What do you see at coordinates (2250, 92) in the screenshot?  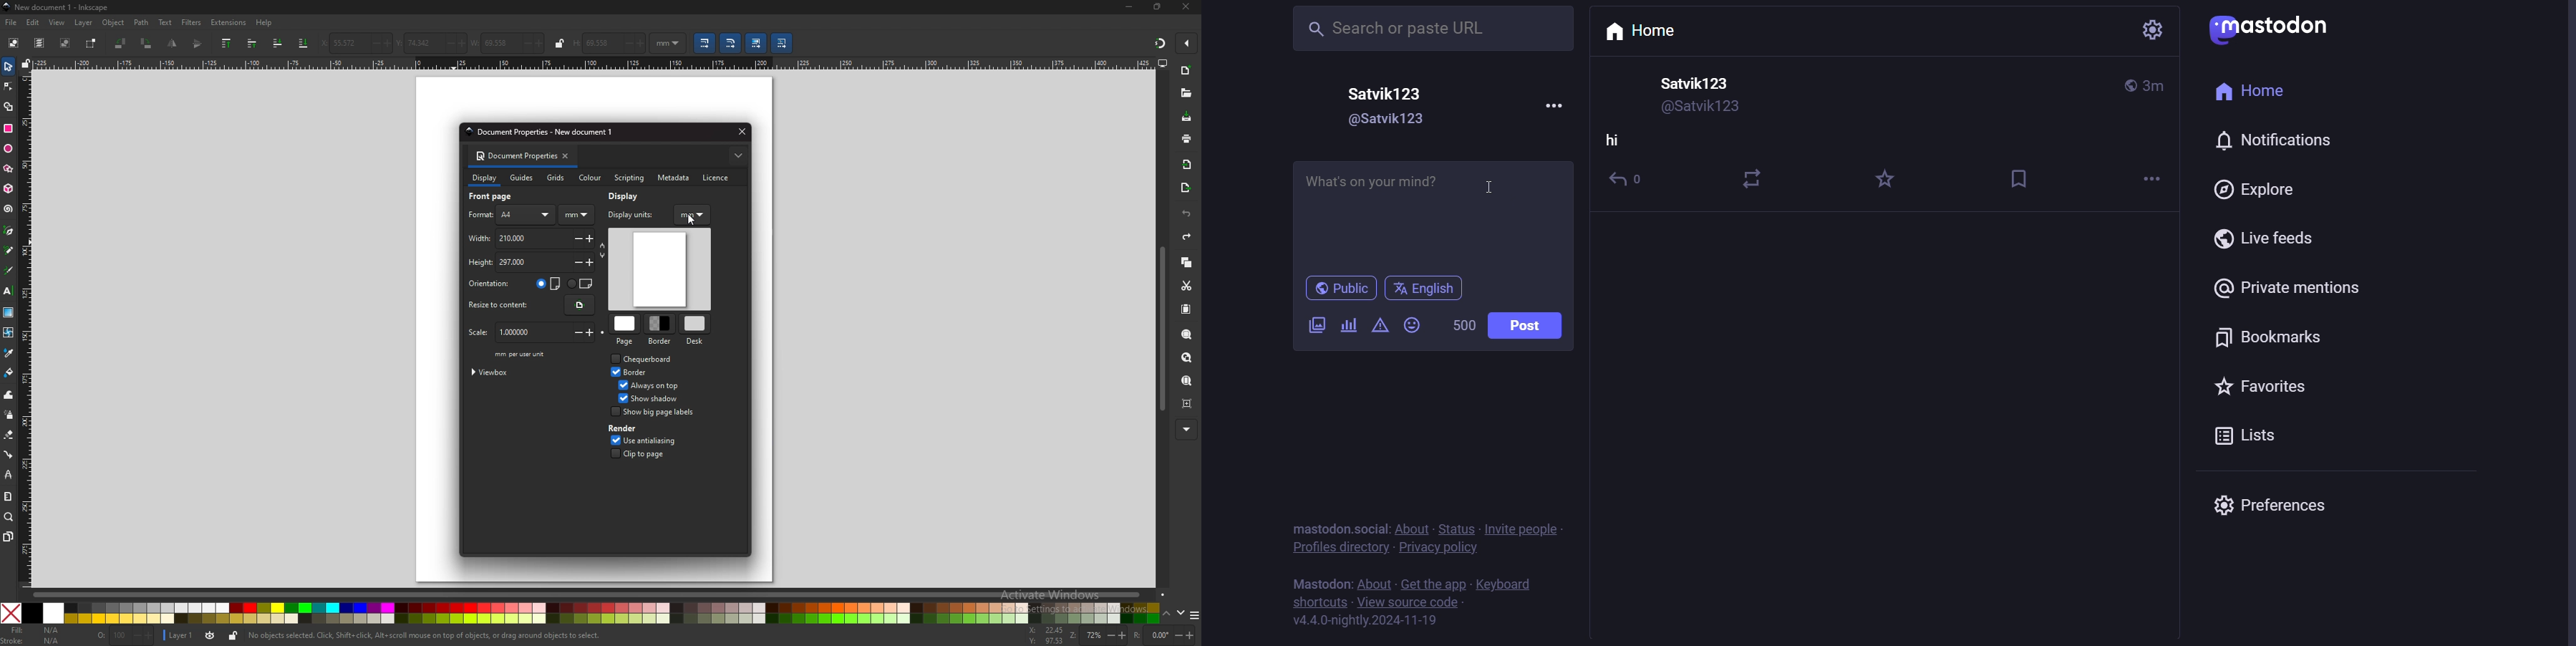 I see `home` at bounding box center [2250, 92].